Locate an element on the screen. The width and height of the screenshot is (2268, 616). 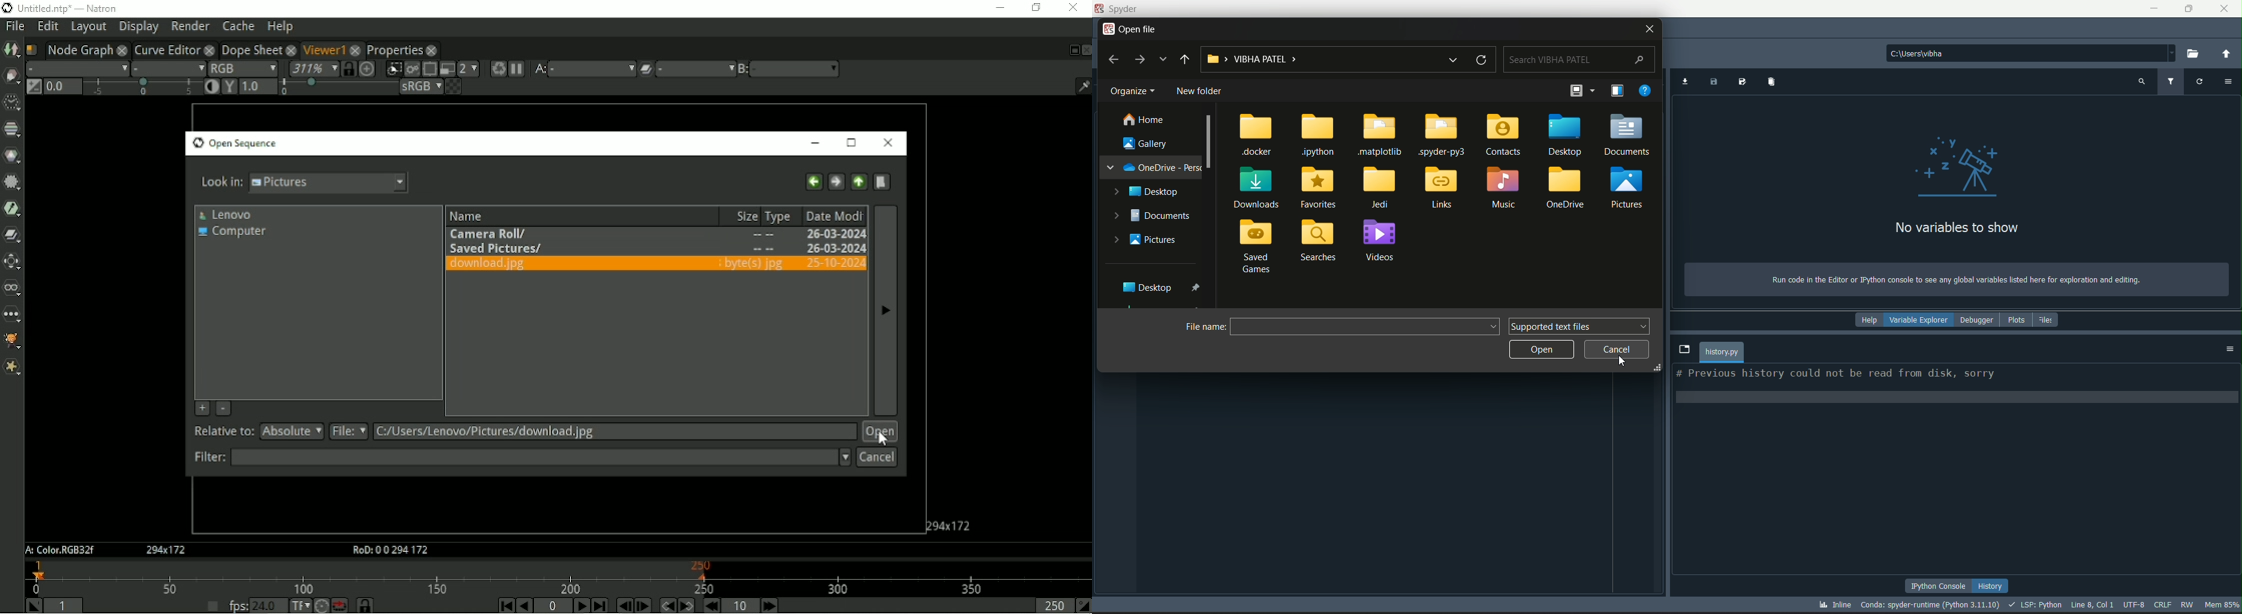
file name is located at coordinates (1722, 352).